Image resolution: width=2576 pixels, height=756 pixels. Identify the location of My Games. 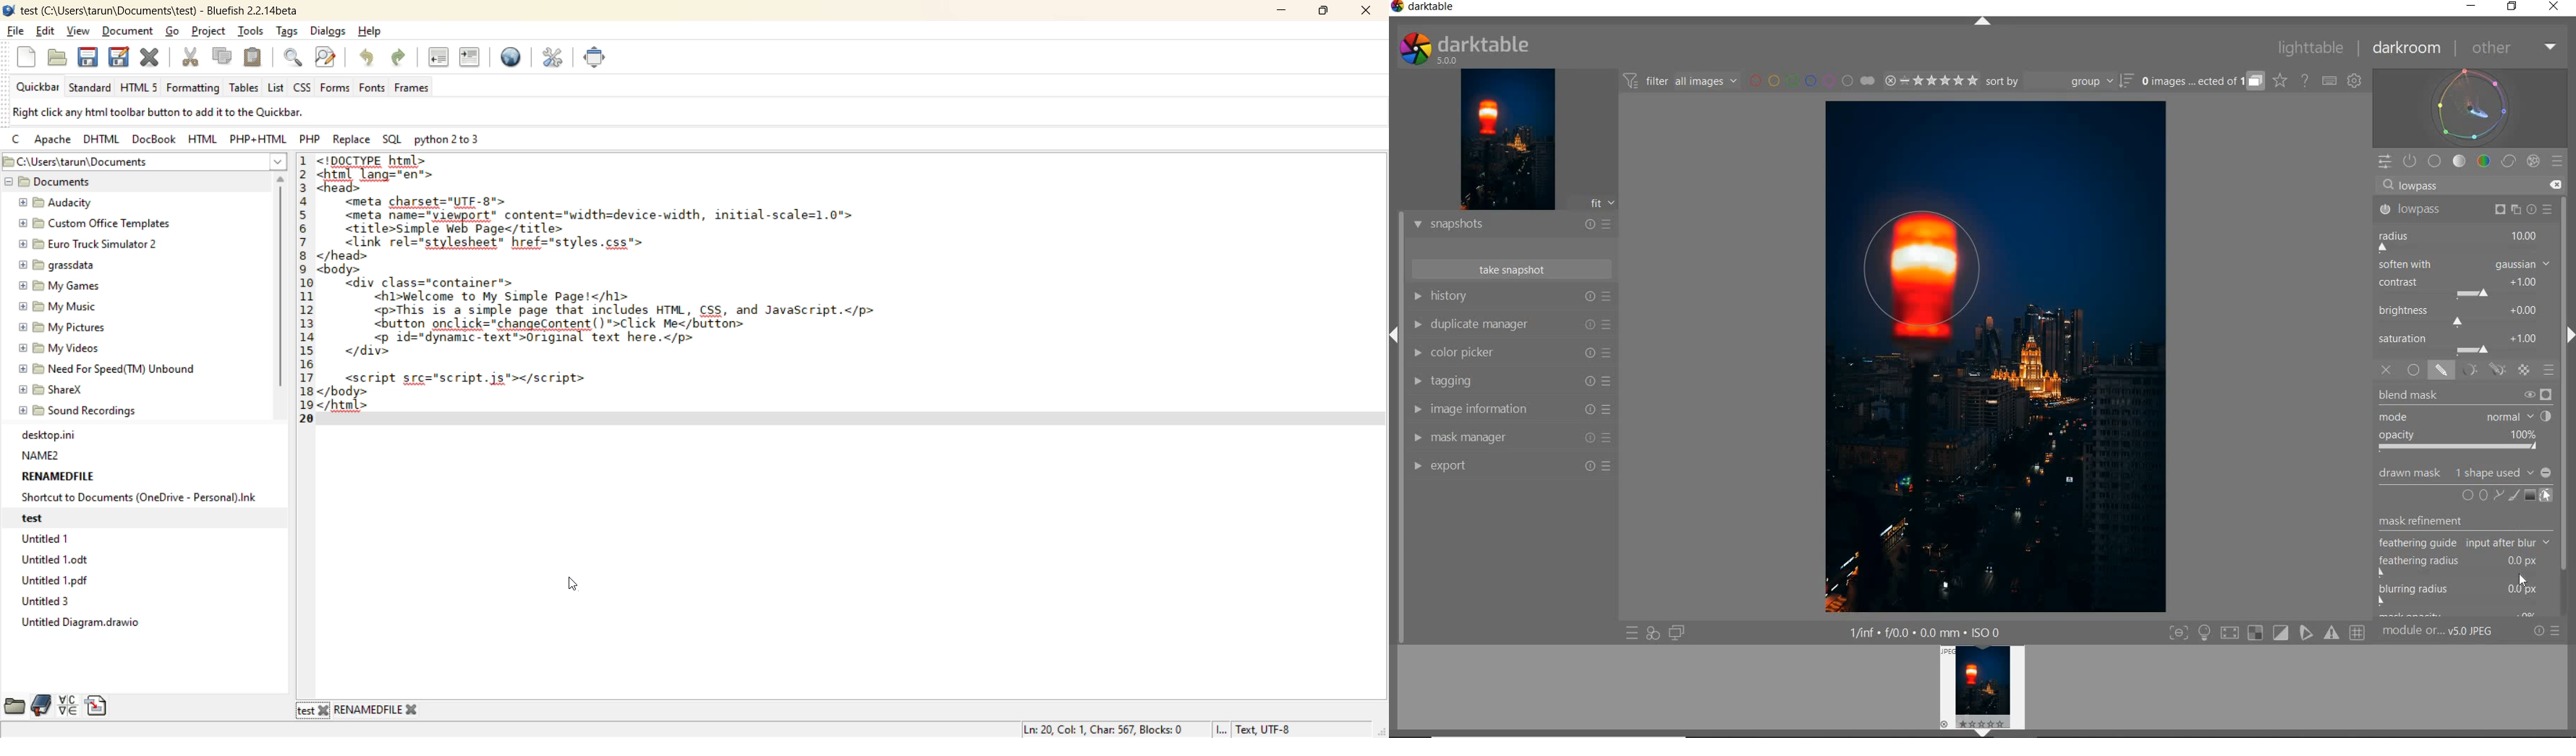
(59, 286).